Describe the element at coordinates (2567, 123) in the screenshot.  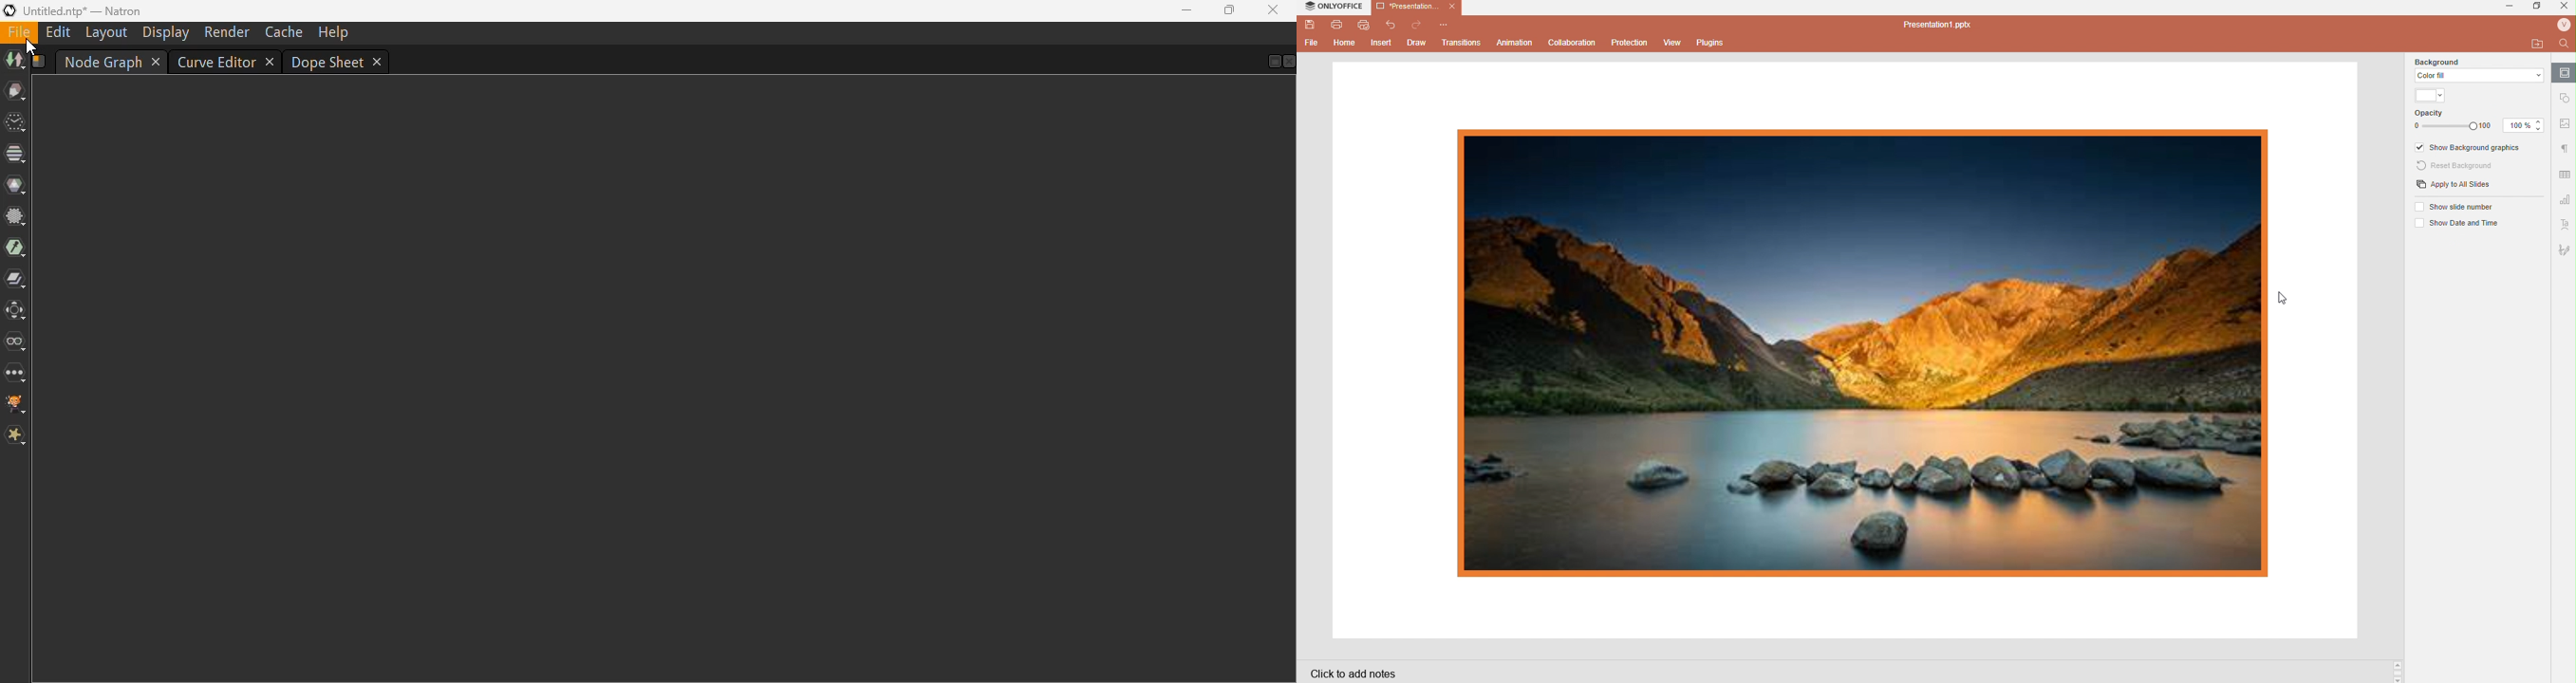
I see `Picture settings` at that location.